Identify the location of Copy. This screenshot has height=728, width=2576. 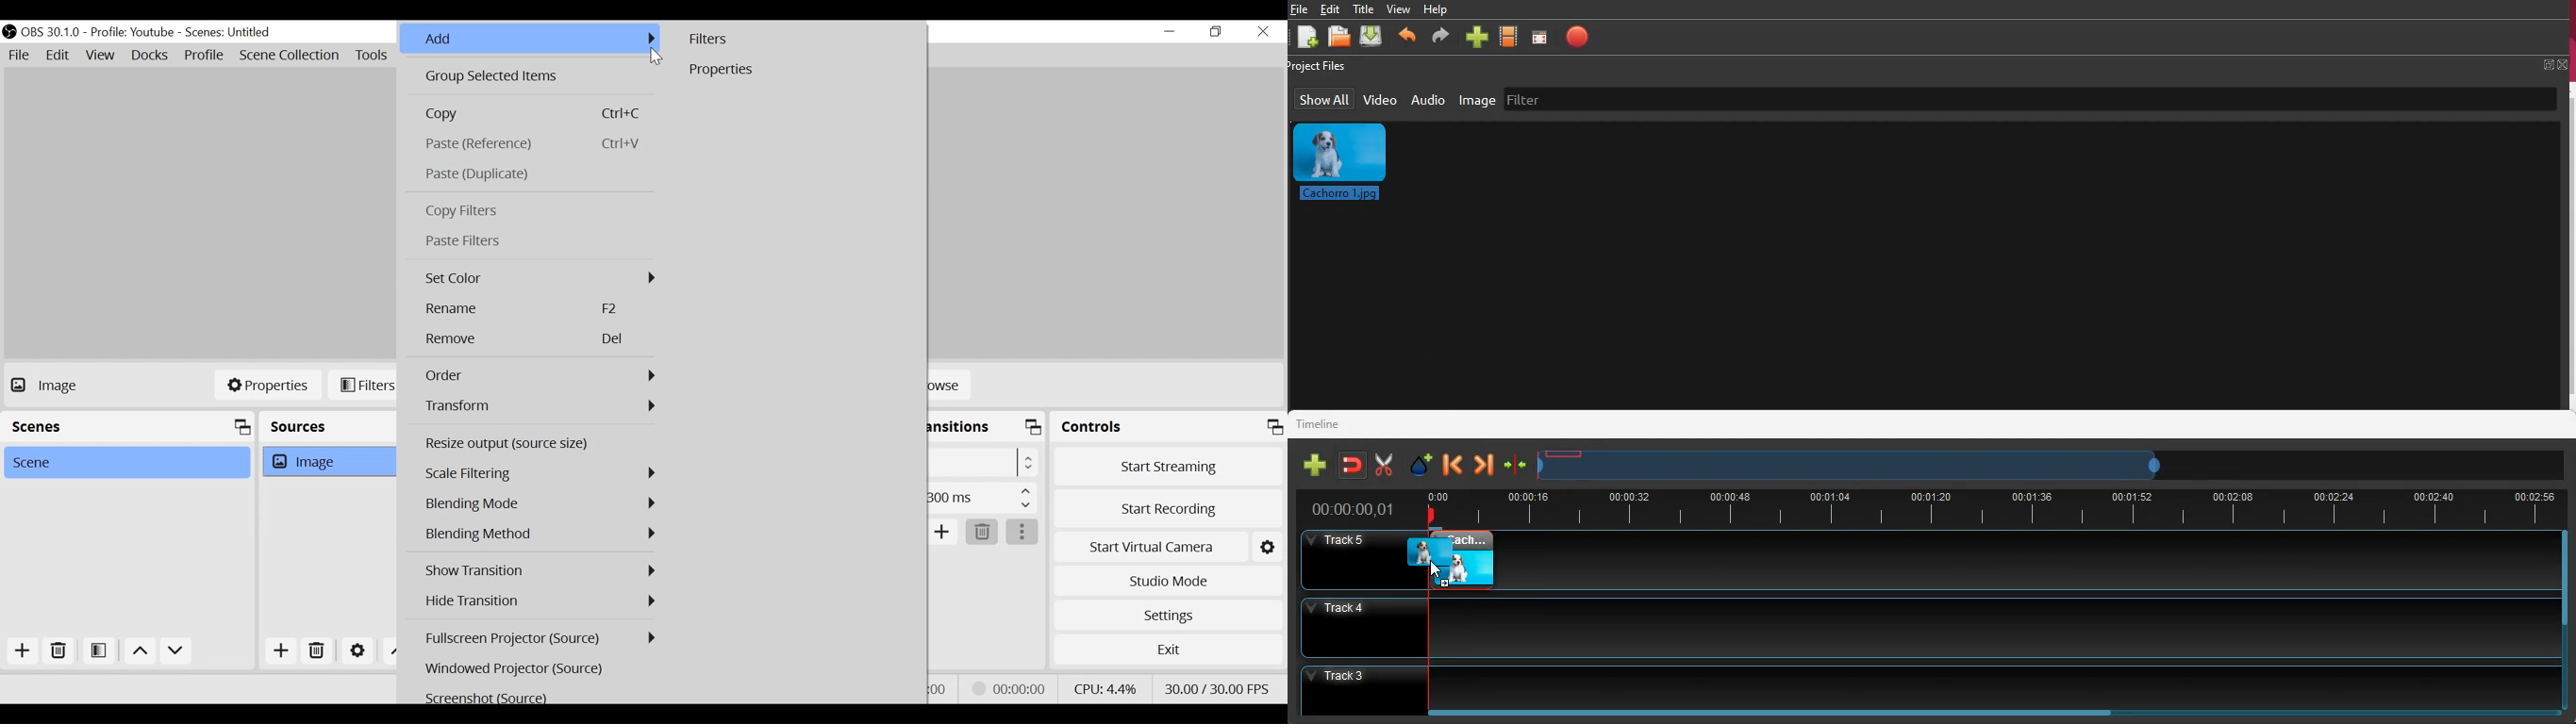
(537, 113).